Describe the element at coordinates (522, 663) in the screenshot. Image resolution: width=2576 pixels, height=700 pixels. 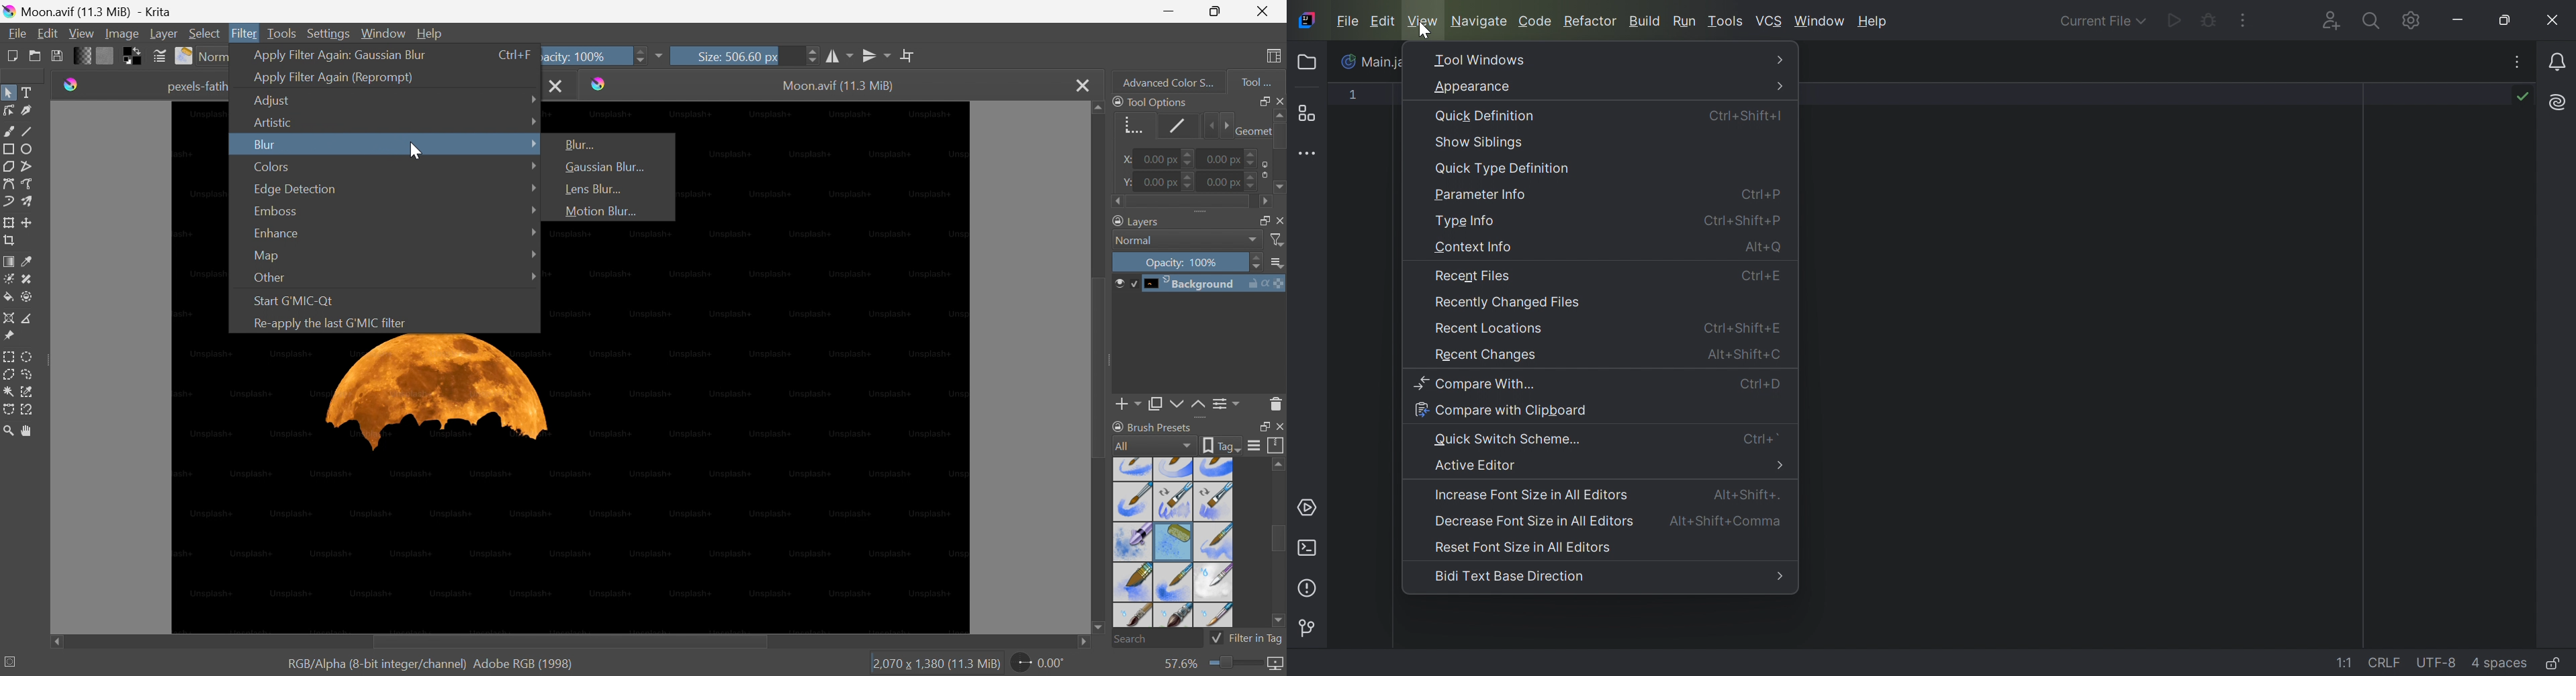
I see `Adobe RGB (1998)` at that location.